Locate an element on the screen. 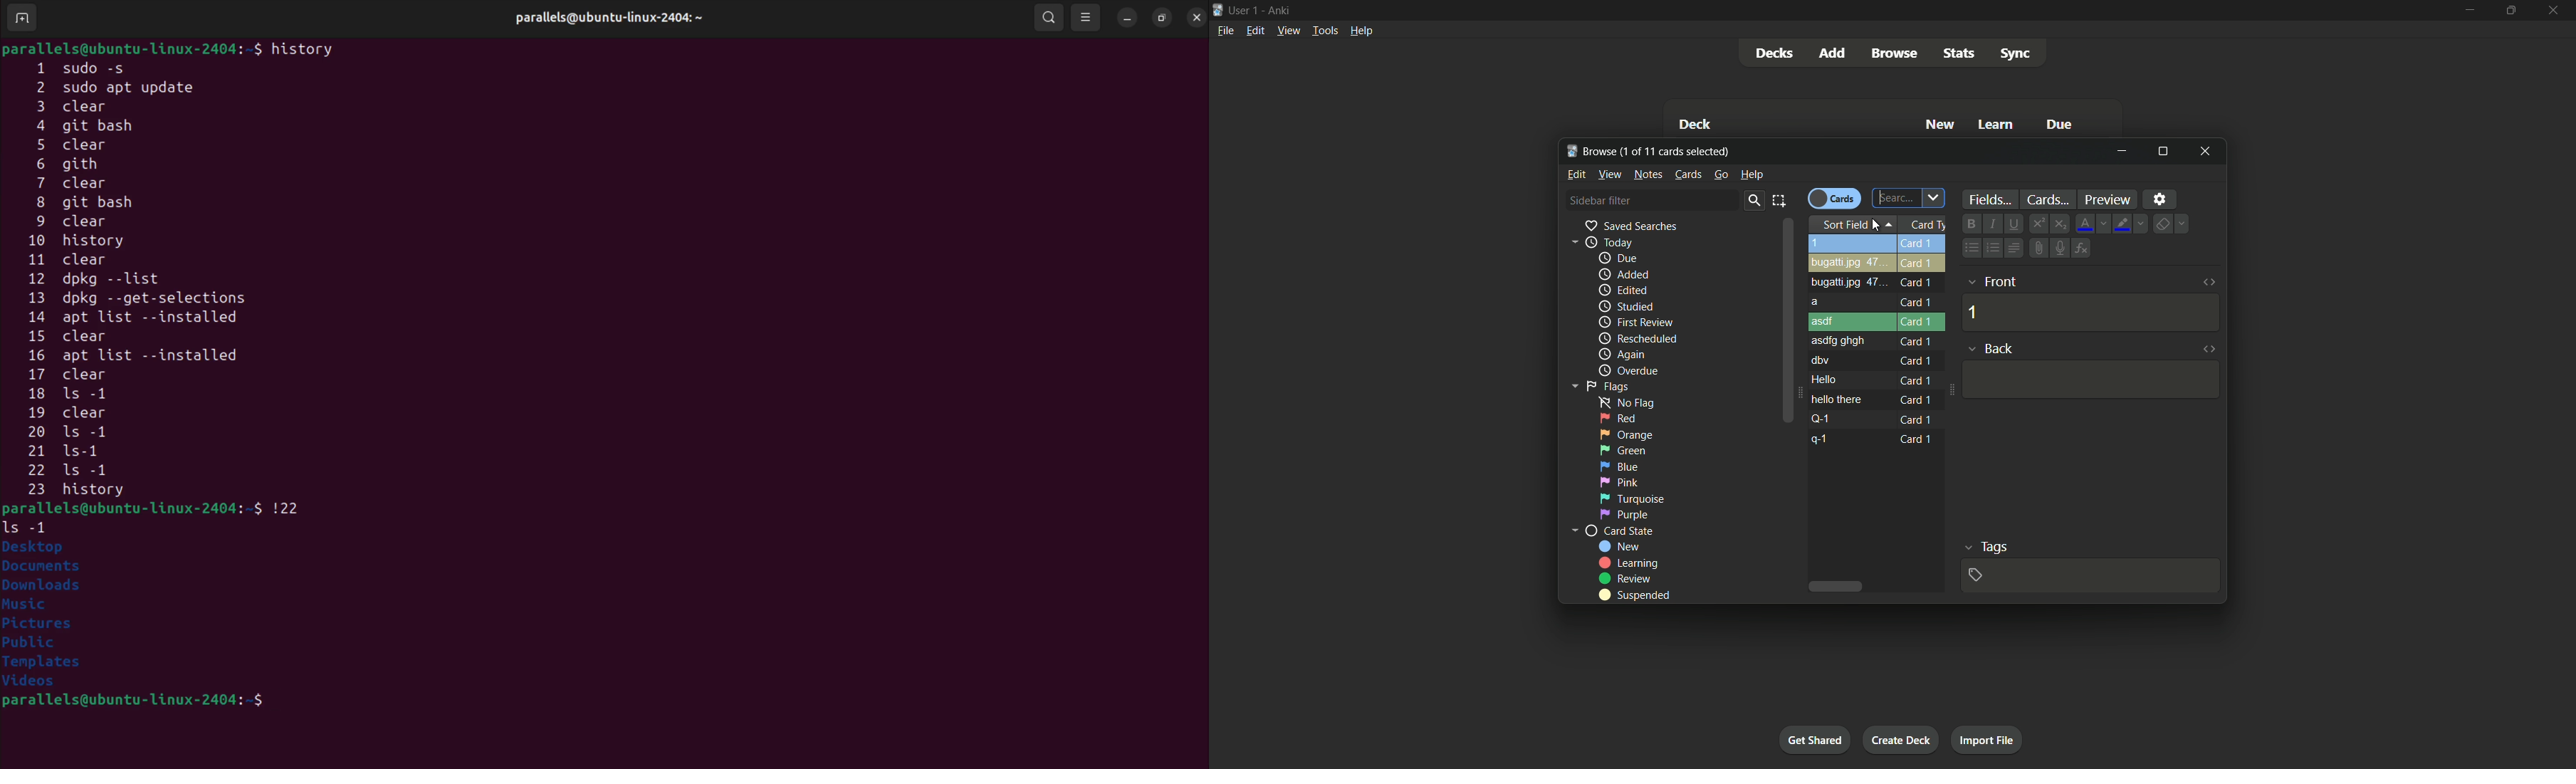 The width and height of the screenshot is (2576, 784). bash prompt is located at coordinates (165, 702).